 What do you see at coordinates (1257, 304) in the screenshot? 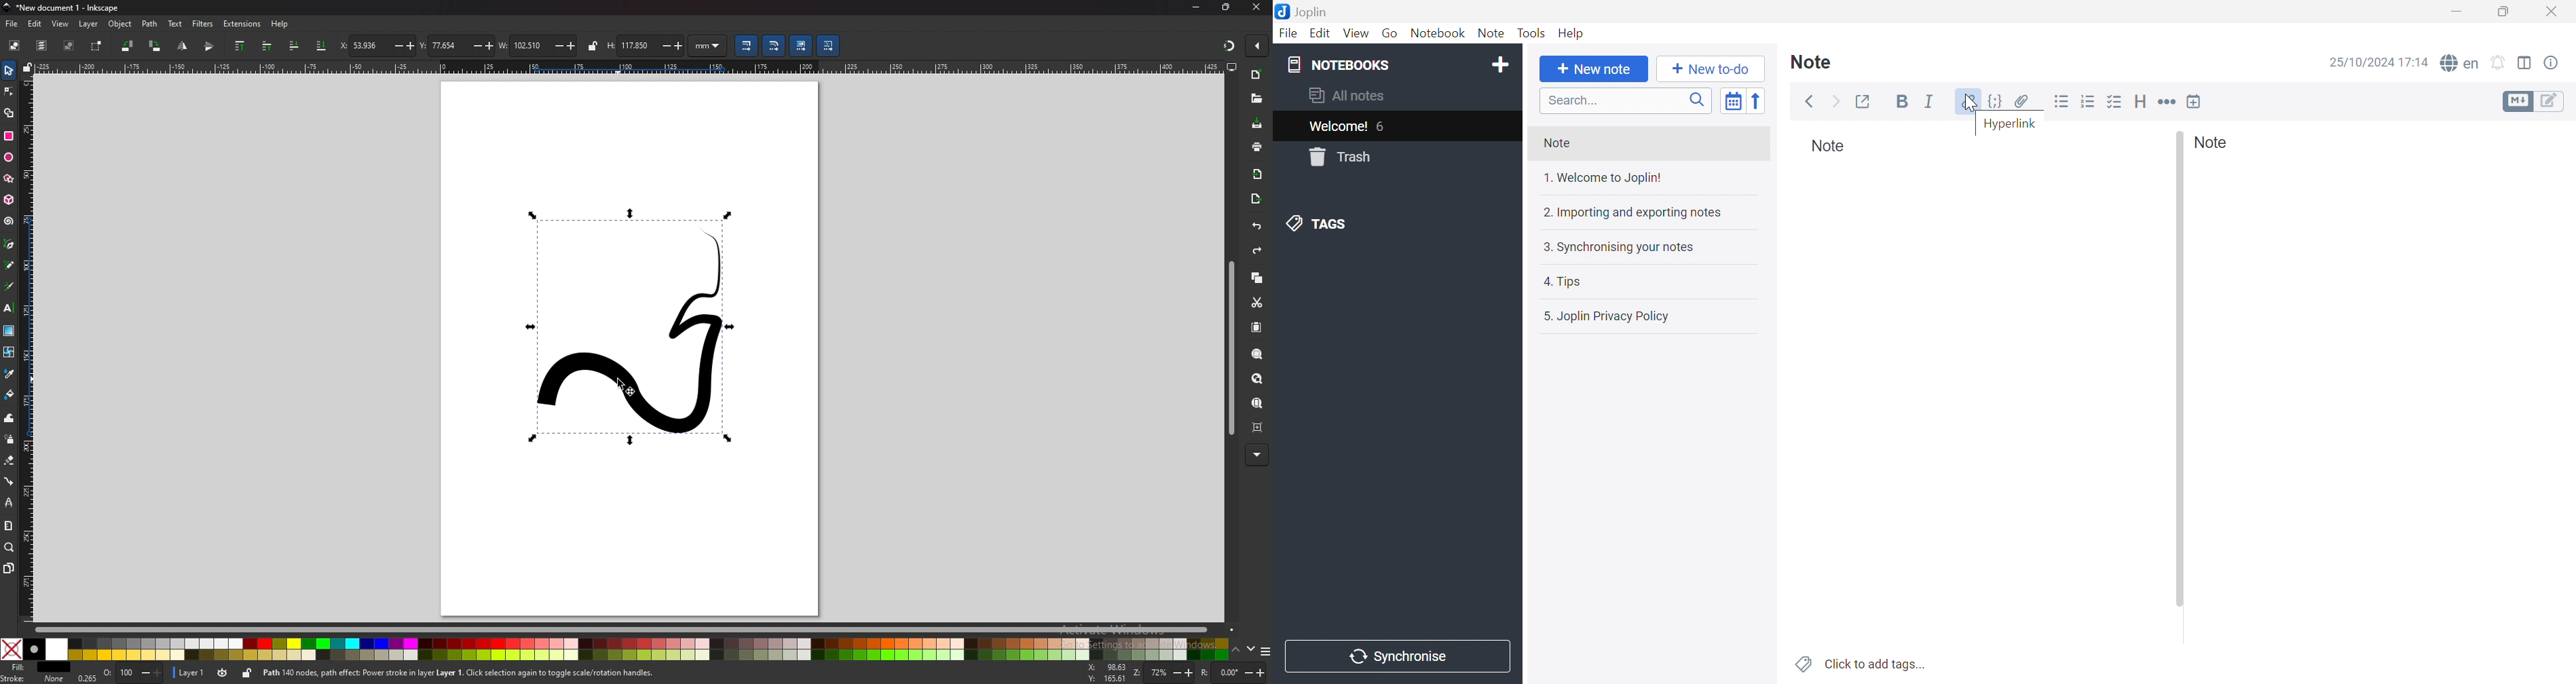
I see `cut` at bounding box center [1257, 304].